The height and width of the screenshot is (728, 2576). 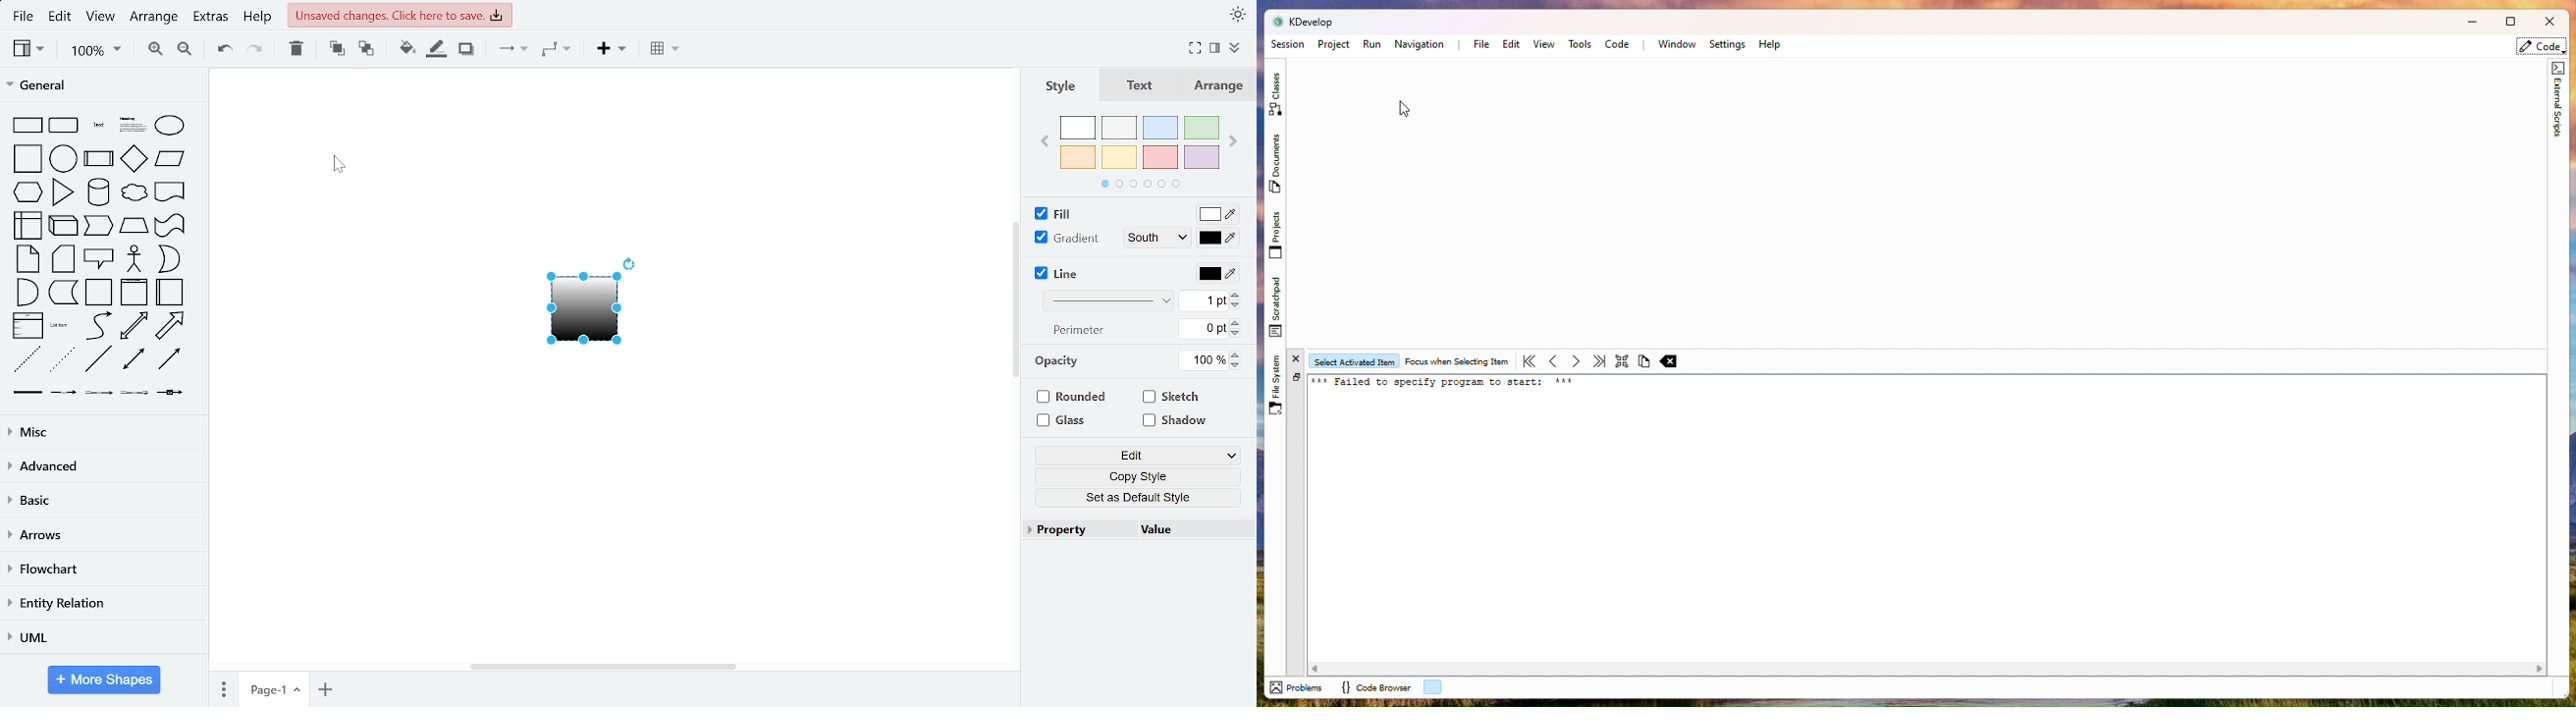 What do you see at coordinates (1457, 362) in the screenshot?
I see `Focus` at bounding box center [1457, 362].